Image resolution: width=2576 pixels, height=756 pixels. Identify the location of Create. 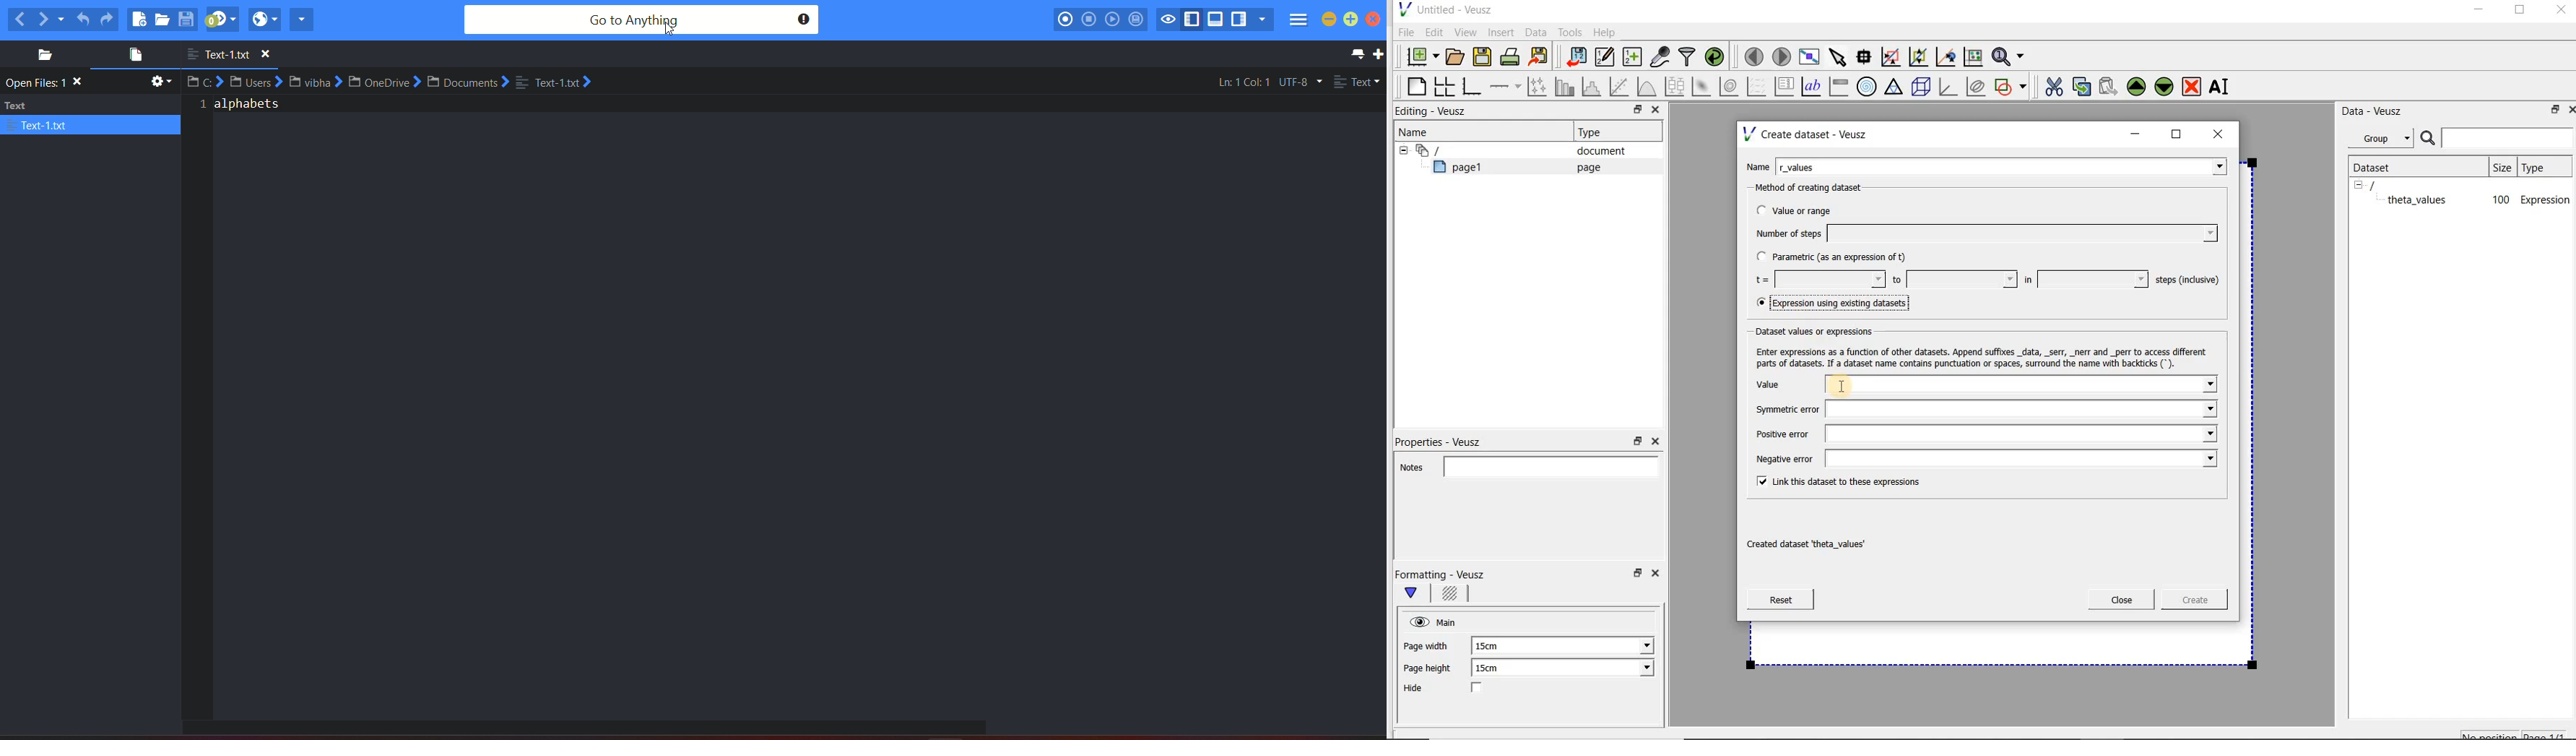
(2191, 602).